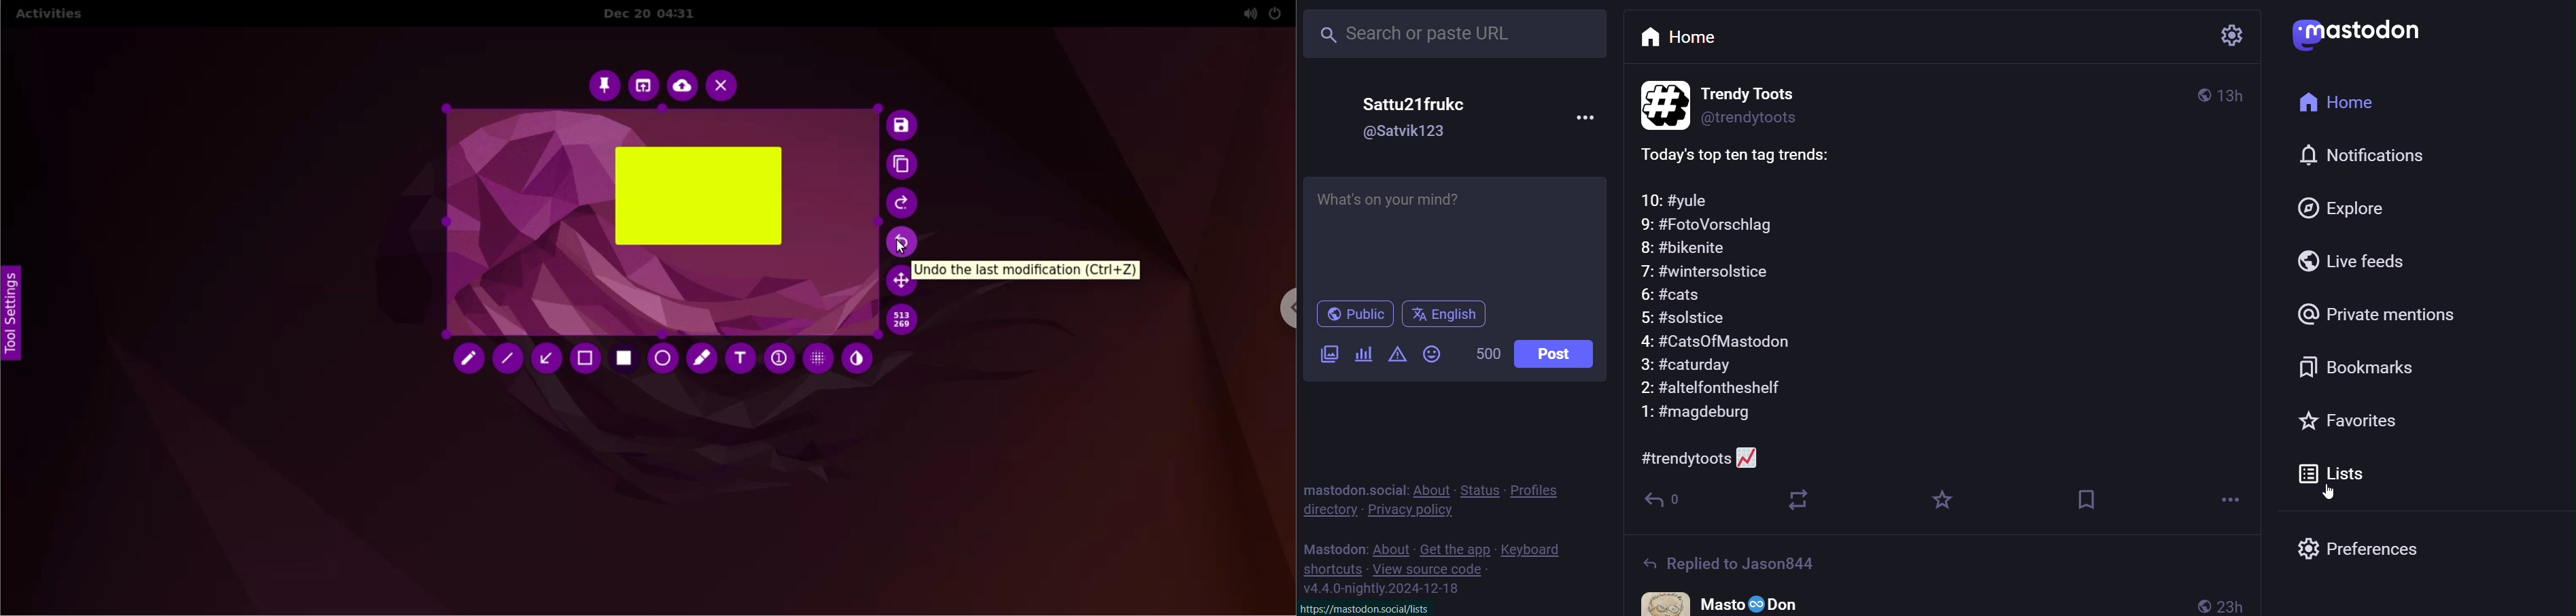  Describe the element at coordinates (2380, 316) in the screenshot. I see `private mention` at that location.